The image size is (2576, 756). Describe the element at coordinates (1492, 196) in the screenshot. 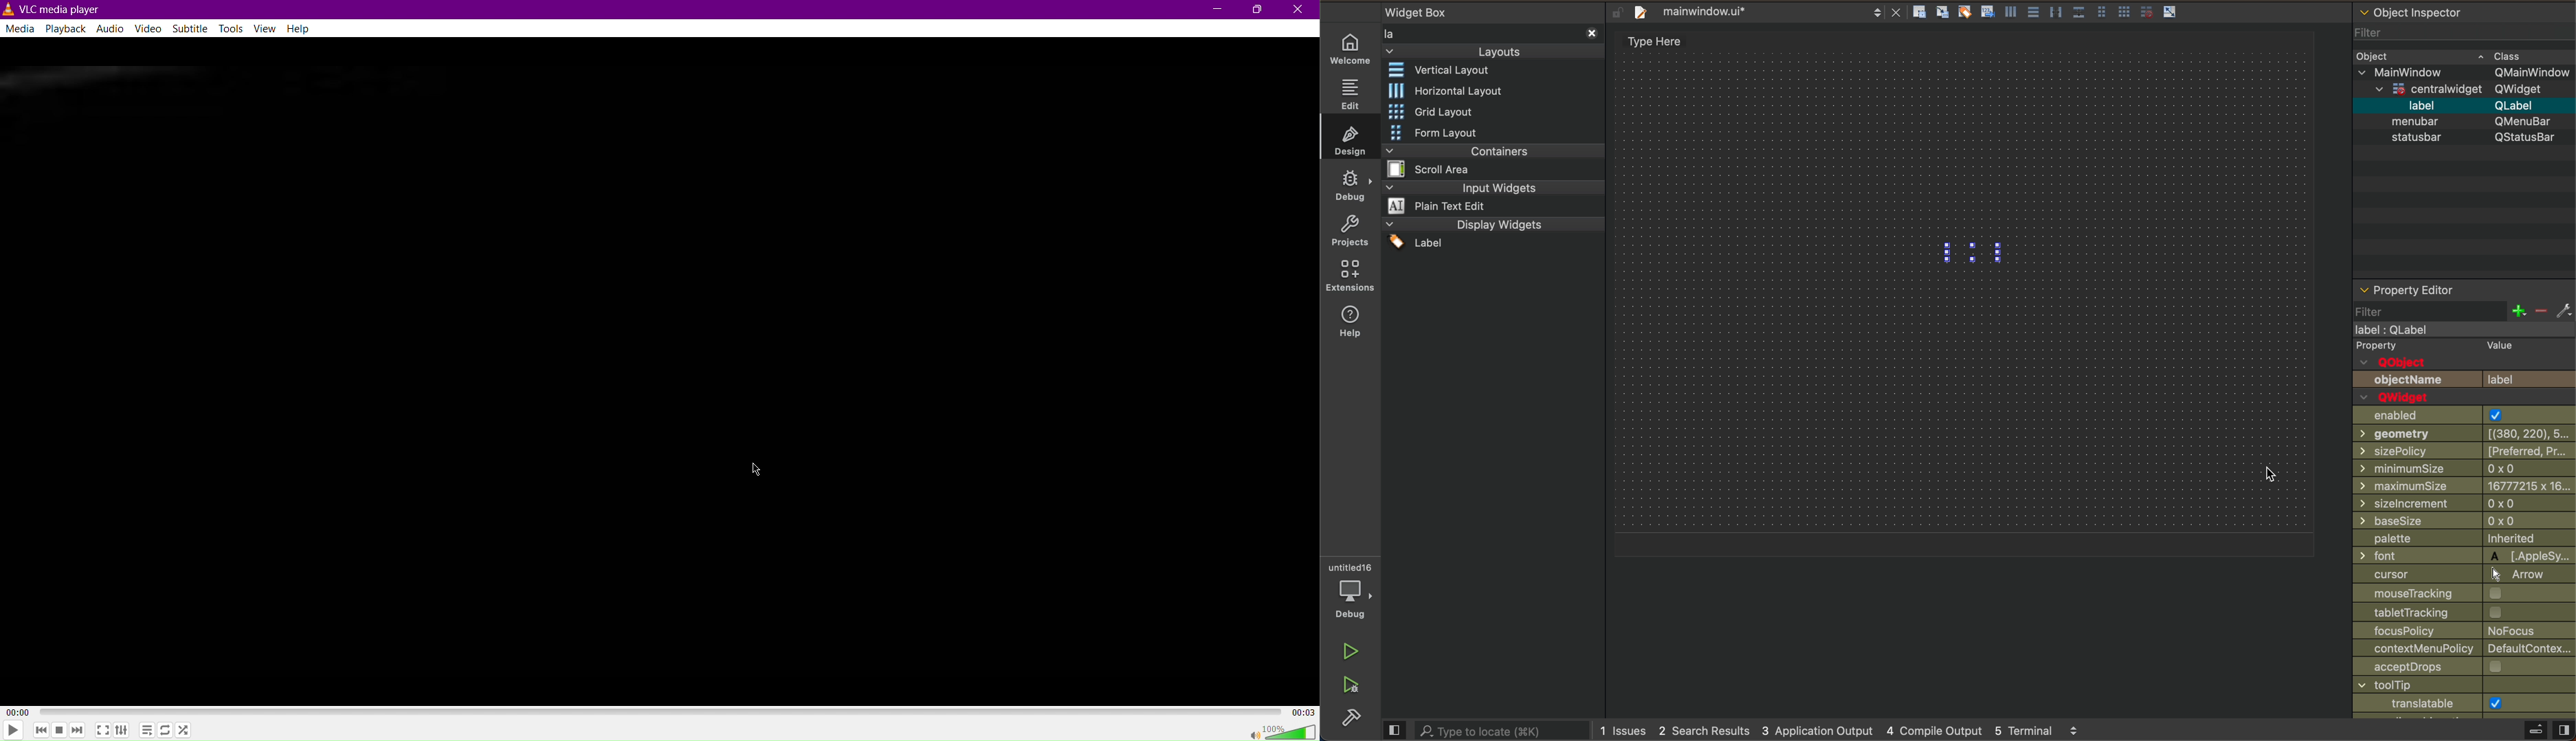

I see `input widgets` at that location.